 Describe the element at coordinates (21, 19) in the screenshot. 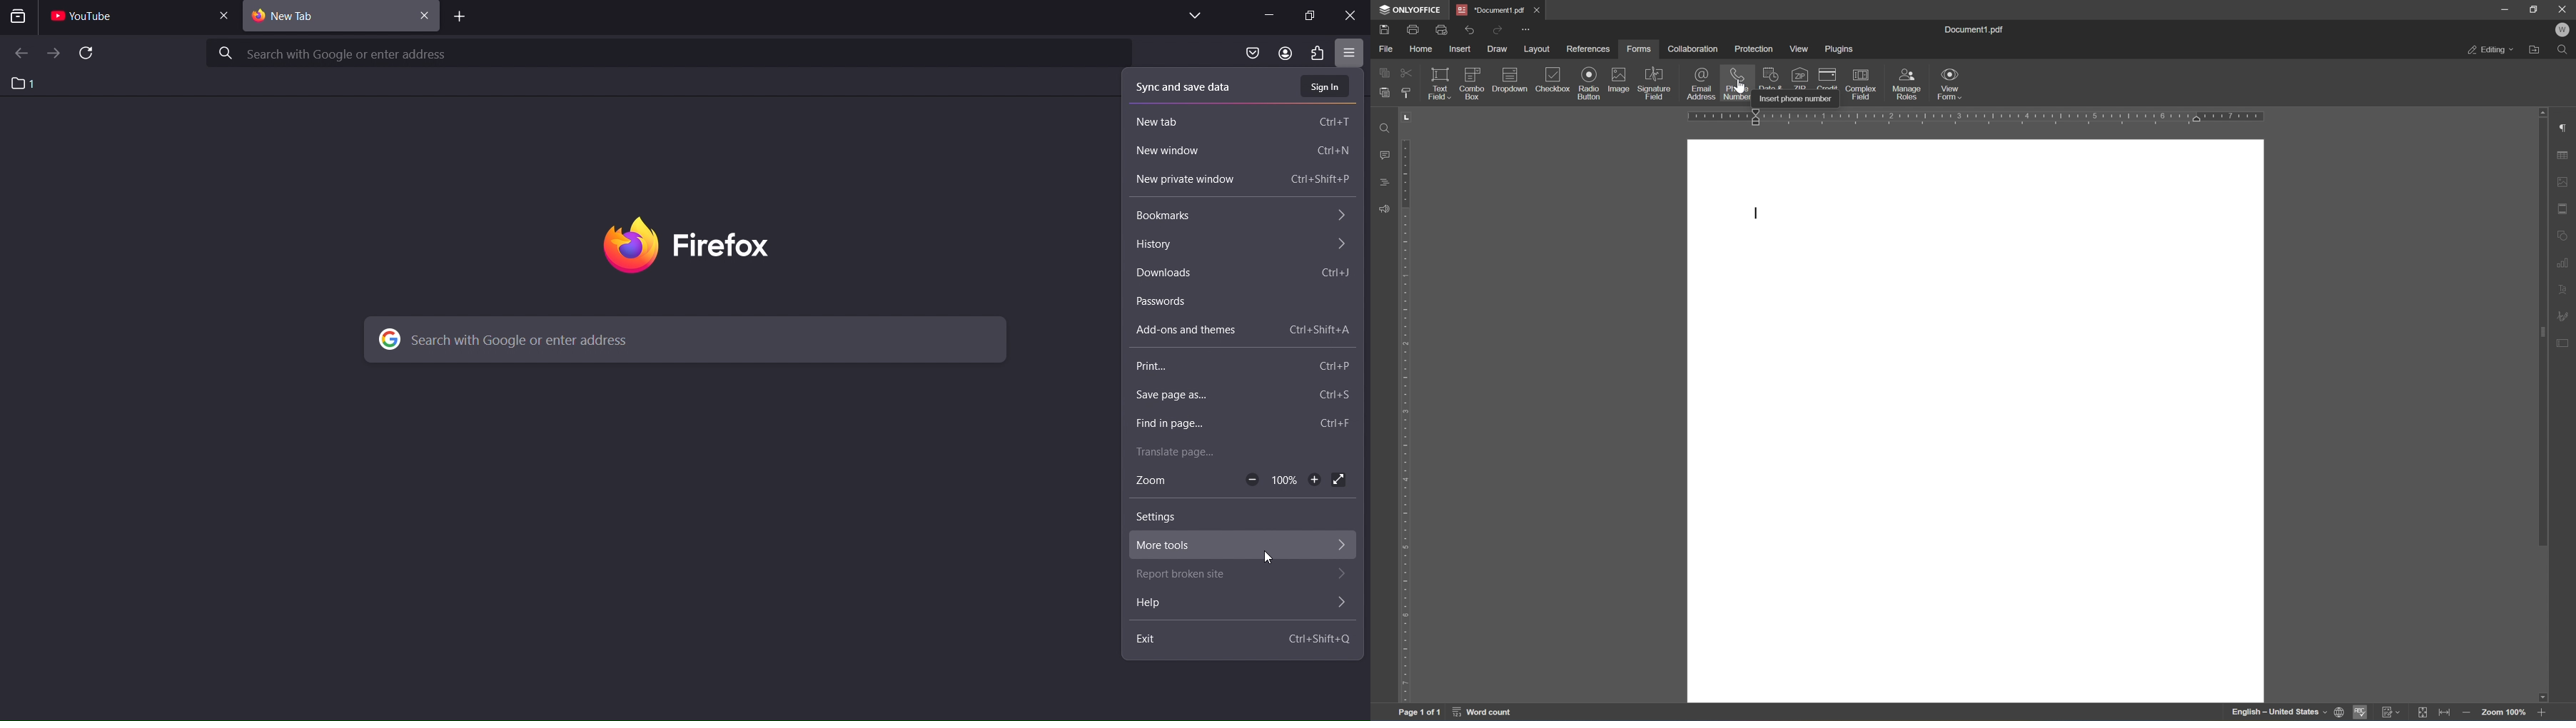

I see `search all tabs` at that location.